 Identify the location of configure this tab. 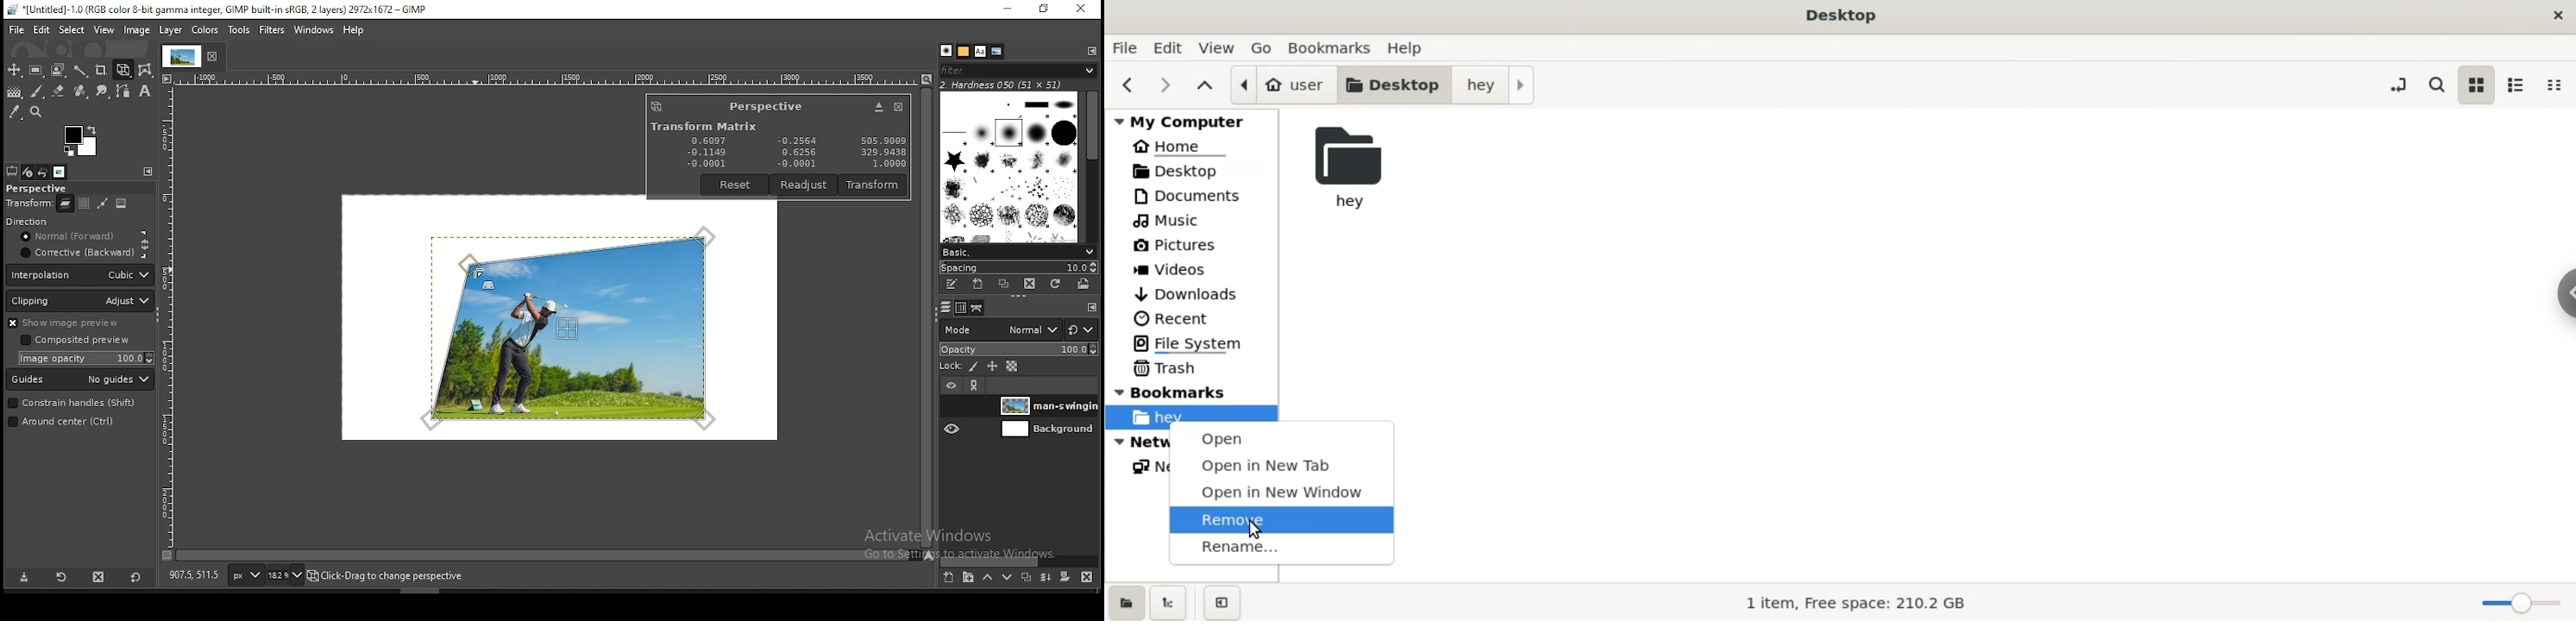
(1093, 51).